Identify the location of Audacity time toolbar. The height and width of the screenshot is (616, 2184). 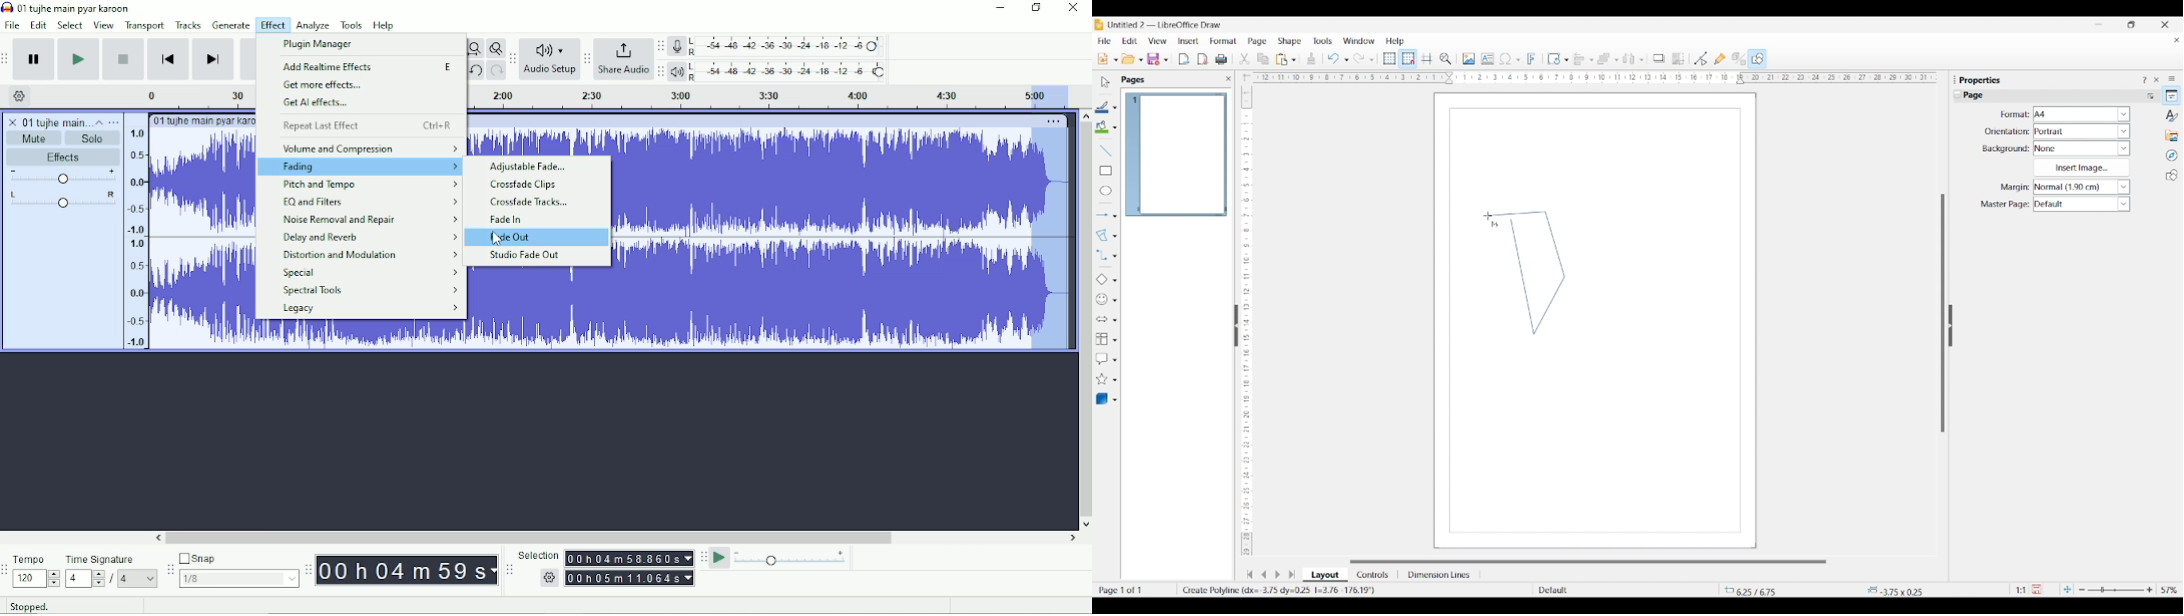
(309, 570).